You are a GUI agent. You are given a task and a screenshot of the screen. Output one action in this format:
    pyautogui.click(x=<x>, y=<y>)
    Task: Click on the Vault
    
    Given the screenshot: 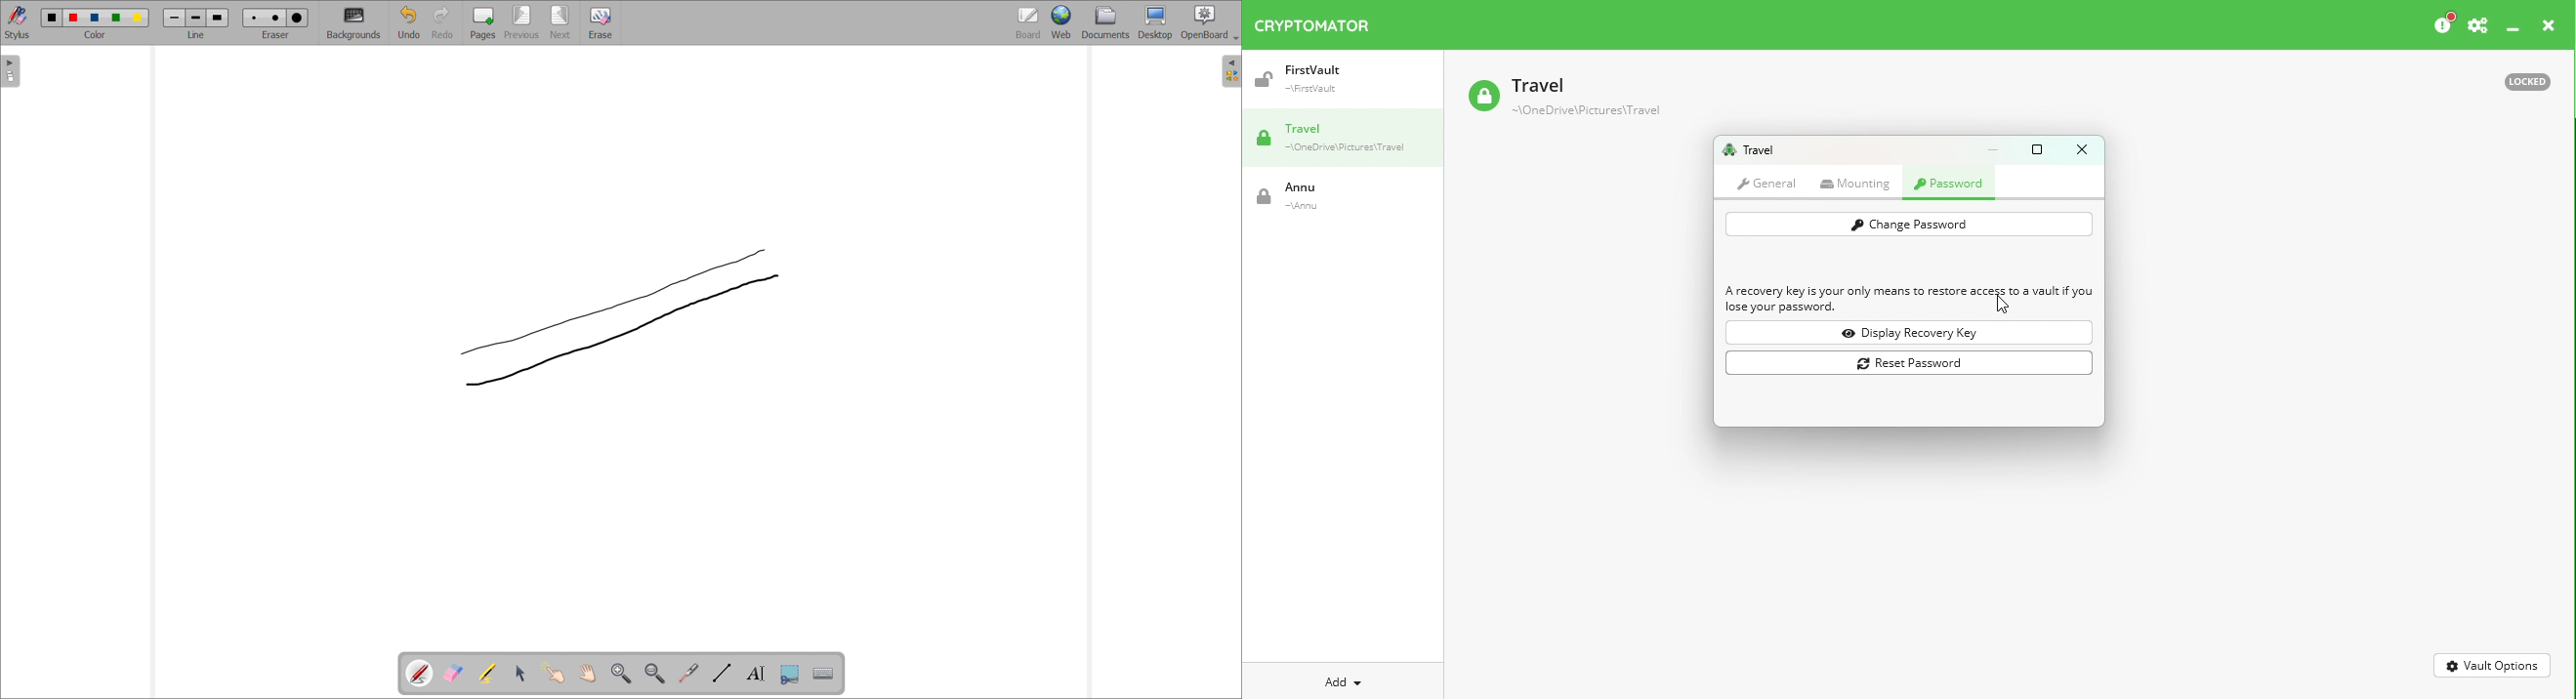 What is the action you would take?
    pyautogui.click(x=1333, y=79)
    